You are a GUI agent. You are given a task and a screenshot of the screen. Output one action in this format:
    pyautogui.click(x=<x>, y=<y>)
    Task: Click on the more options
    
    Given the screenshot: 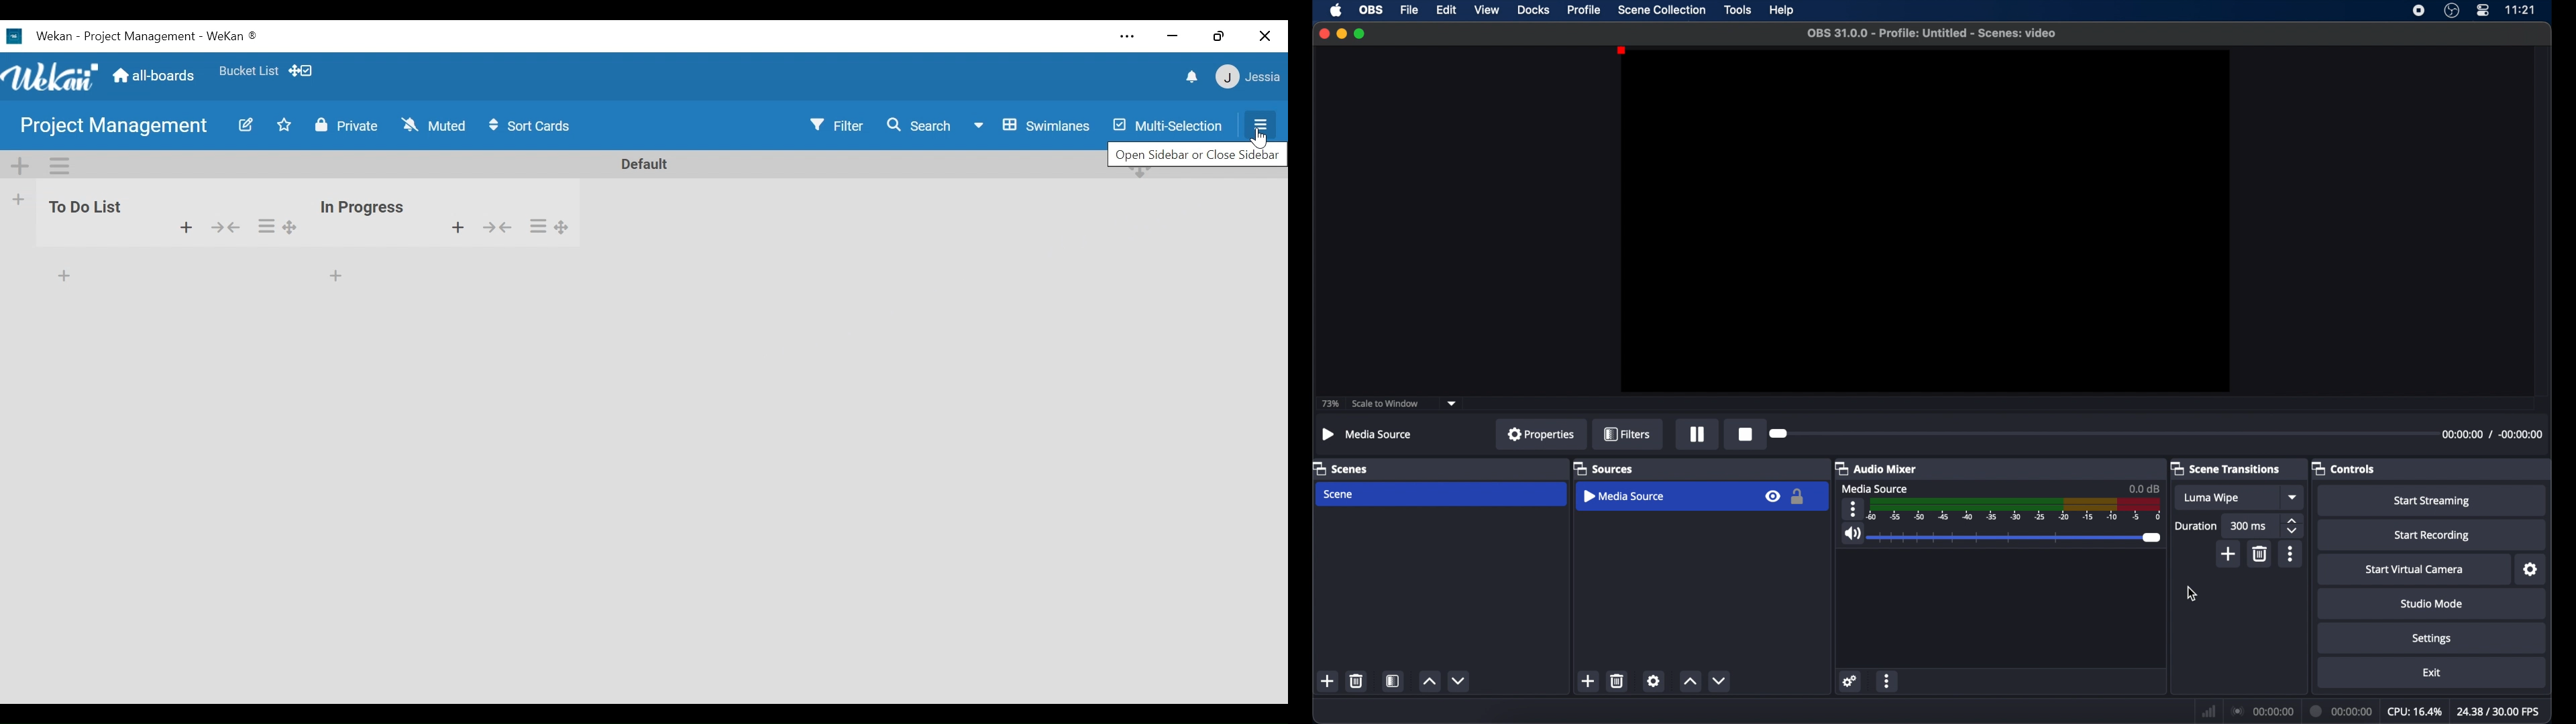 What is the action you would take?
    pyautogui.click(x=1853, y=509)
    